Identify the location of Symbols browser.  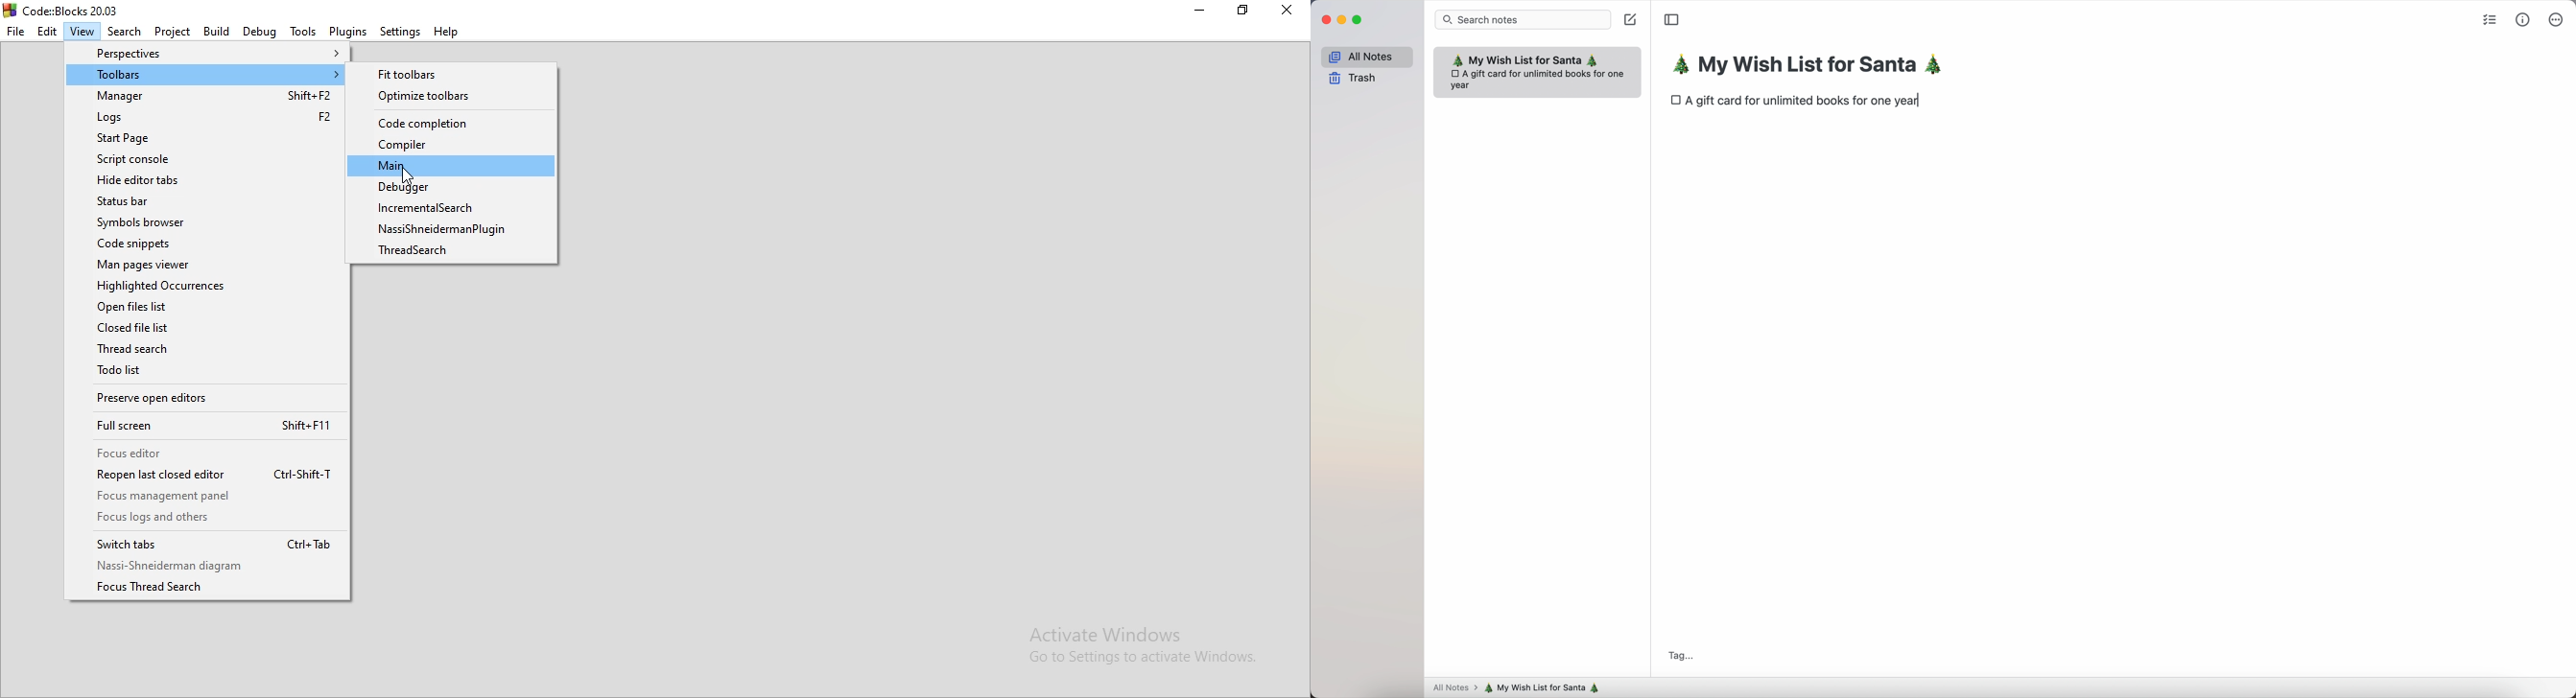
(204, 221).